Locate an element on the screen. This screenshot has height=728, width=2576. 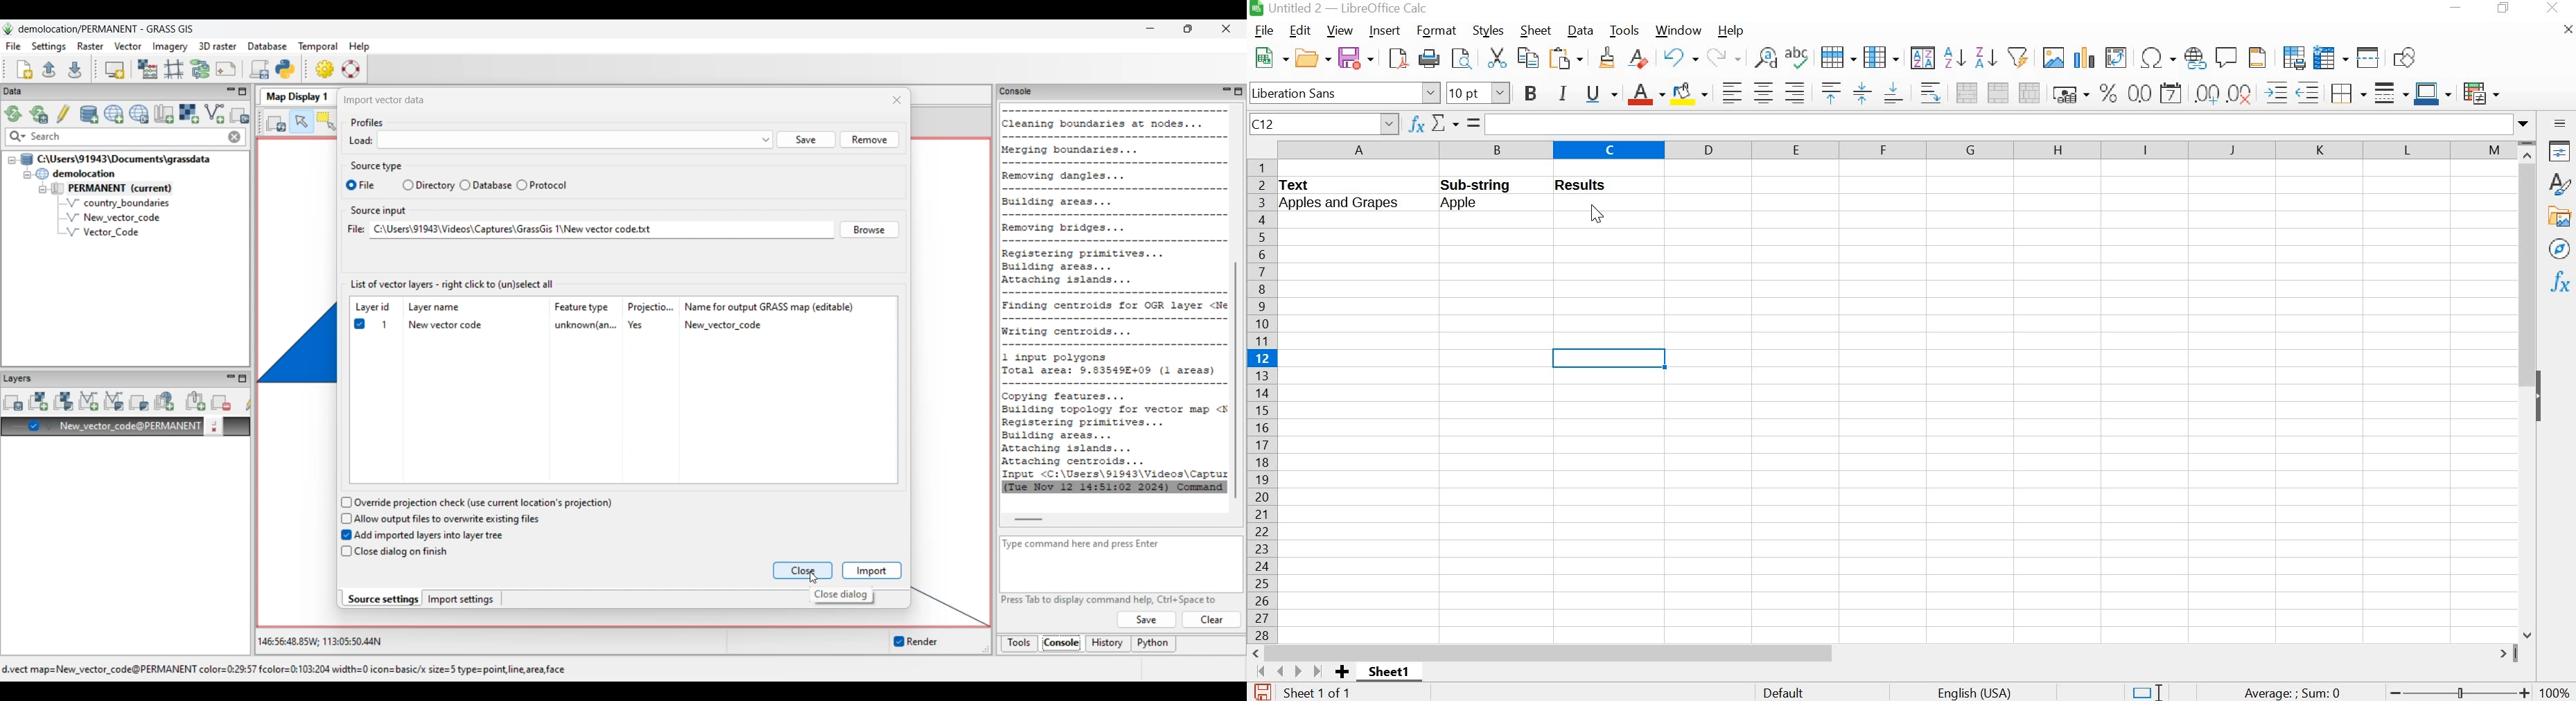
edit is located at coordinates (1302, 30).